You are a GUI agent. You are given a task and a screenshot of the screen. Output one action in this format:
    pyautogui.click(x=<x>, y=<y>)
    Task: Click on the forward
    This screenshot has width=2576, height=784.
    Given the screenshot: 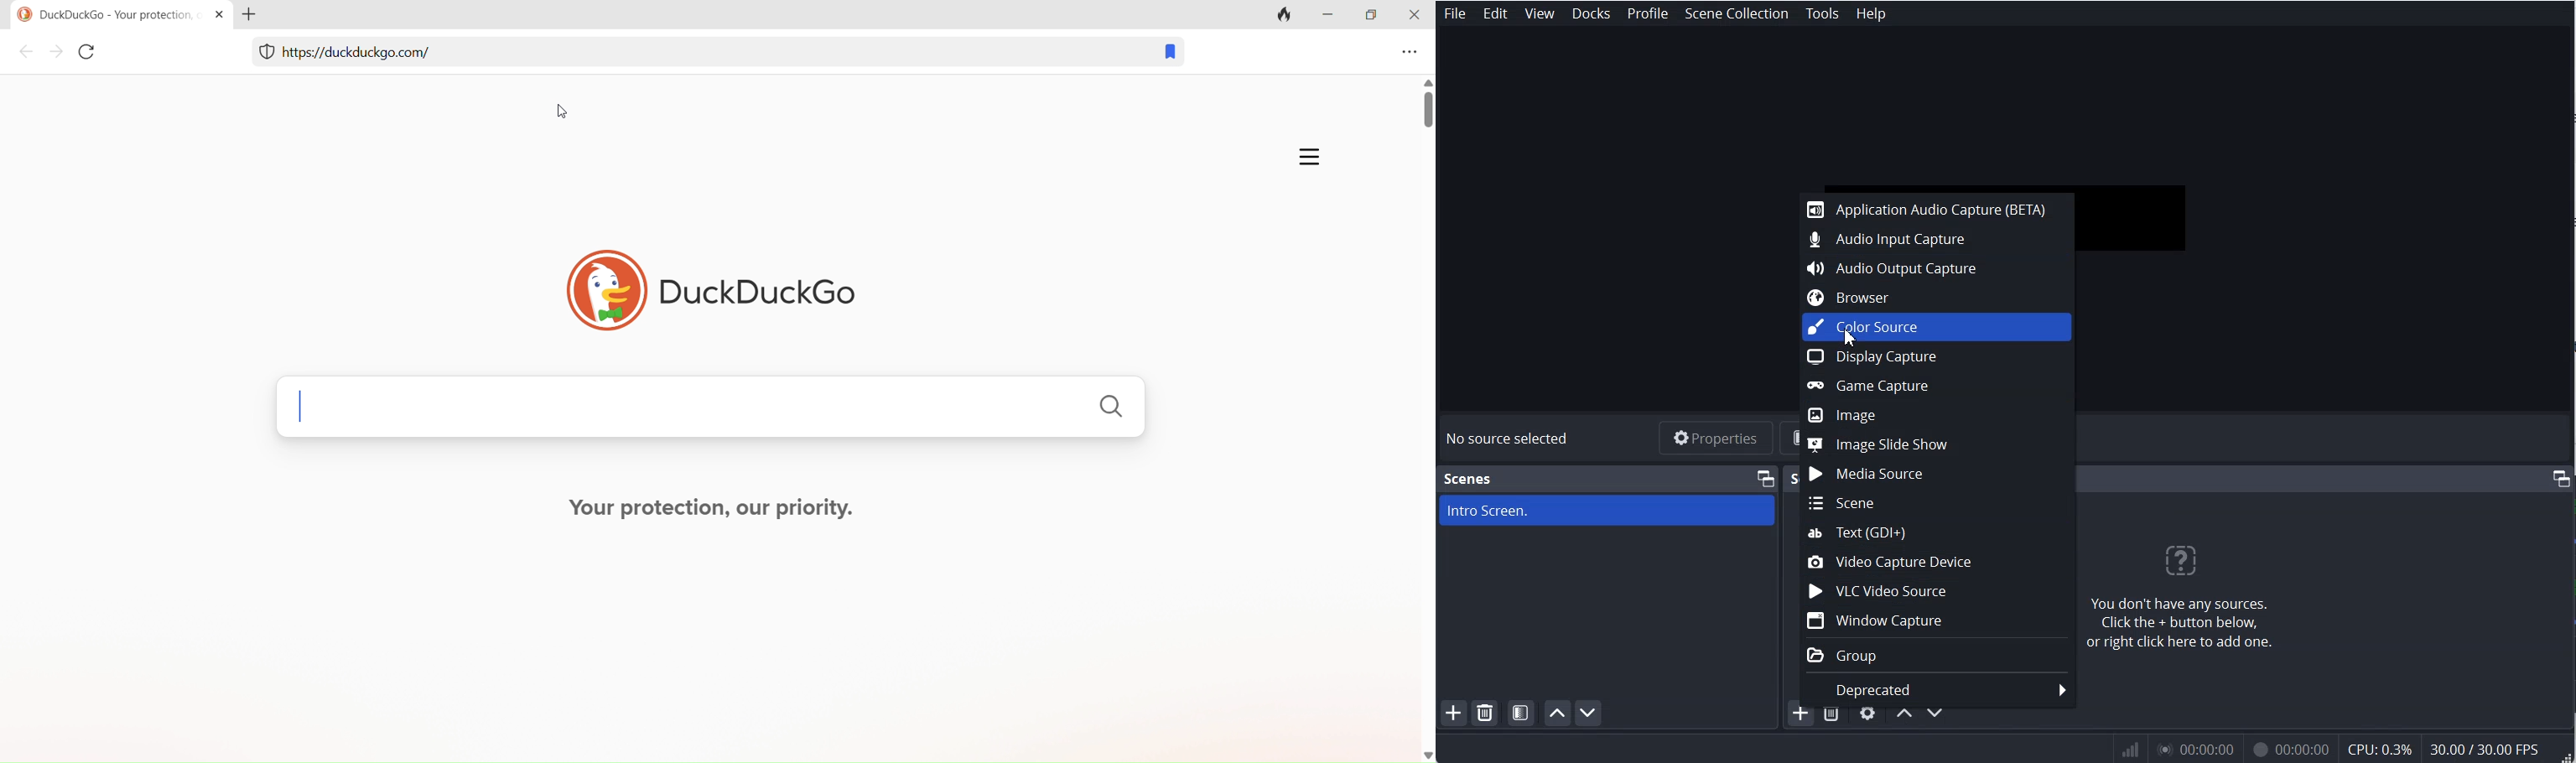 What is the action you would take?
    pyautogui.click(x=56, y=54)
    